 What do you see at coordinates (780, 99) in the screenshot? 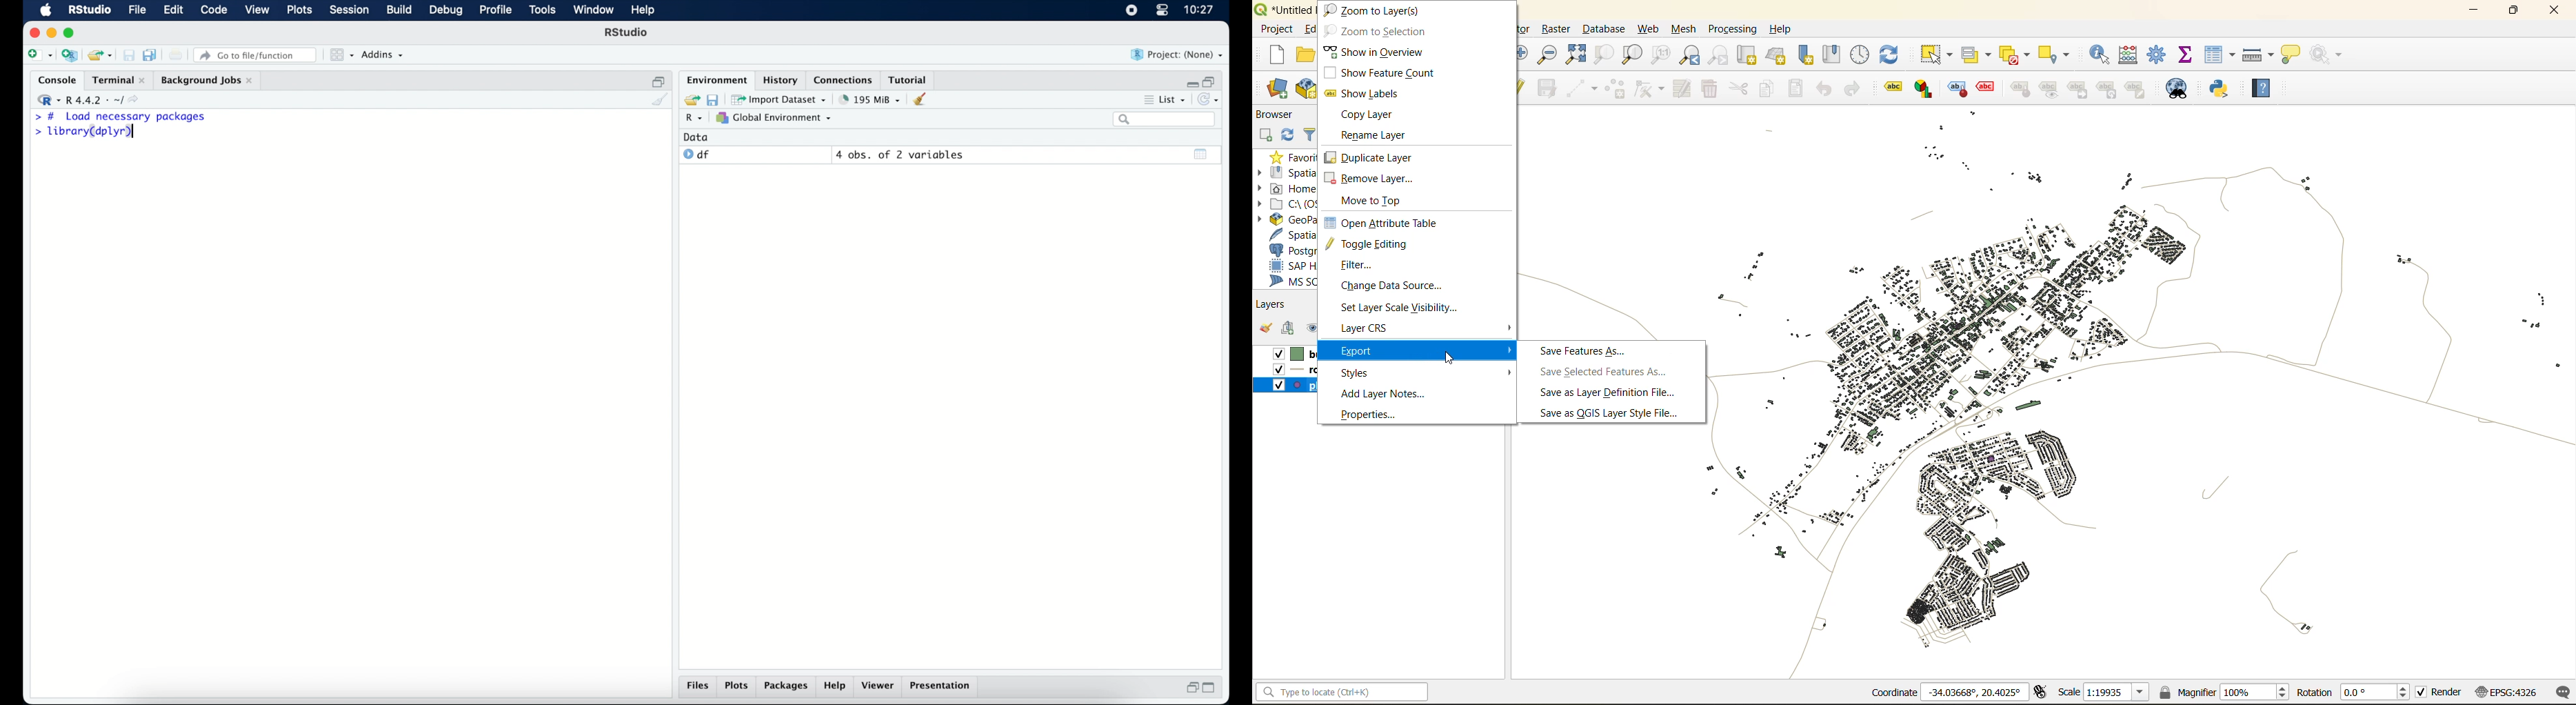
I see `import dataset` at bounding box center [780, 99].